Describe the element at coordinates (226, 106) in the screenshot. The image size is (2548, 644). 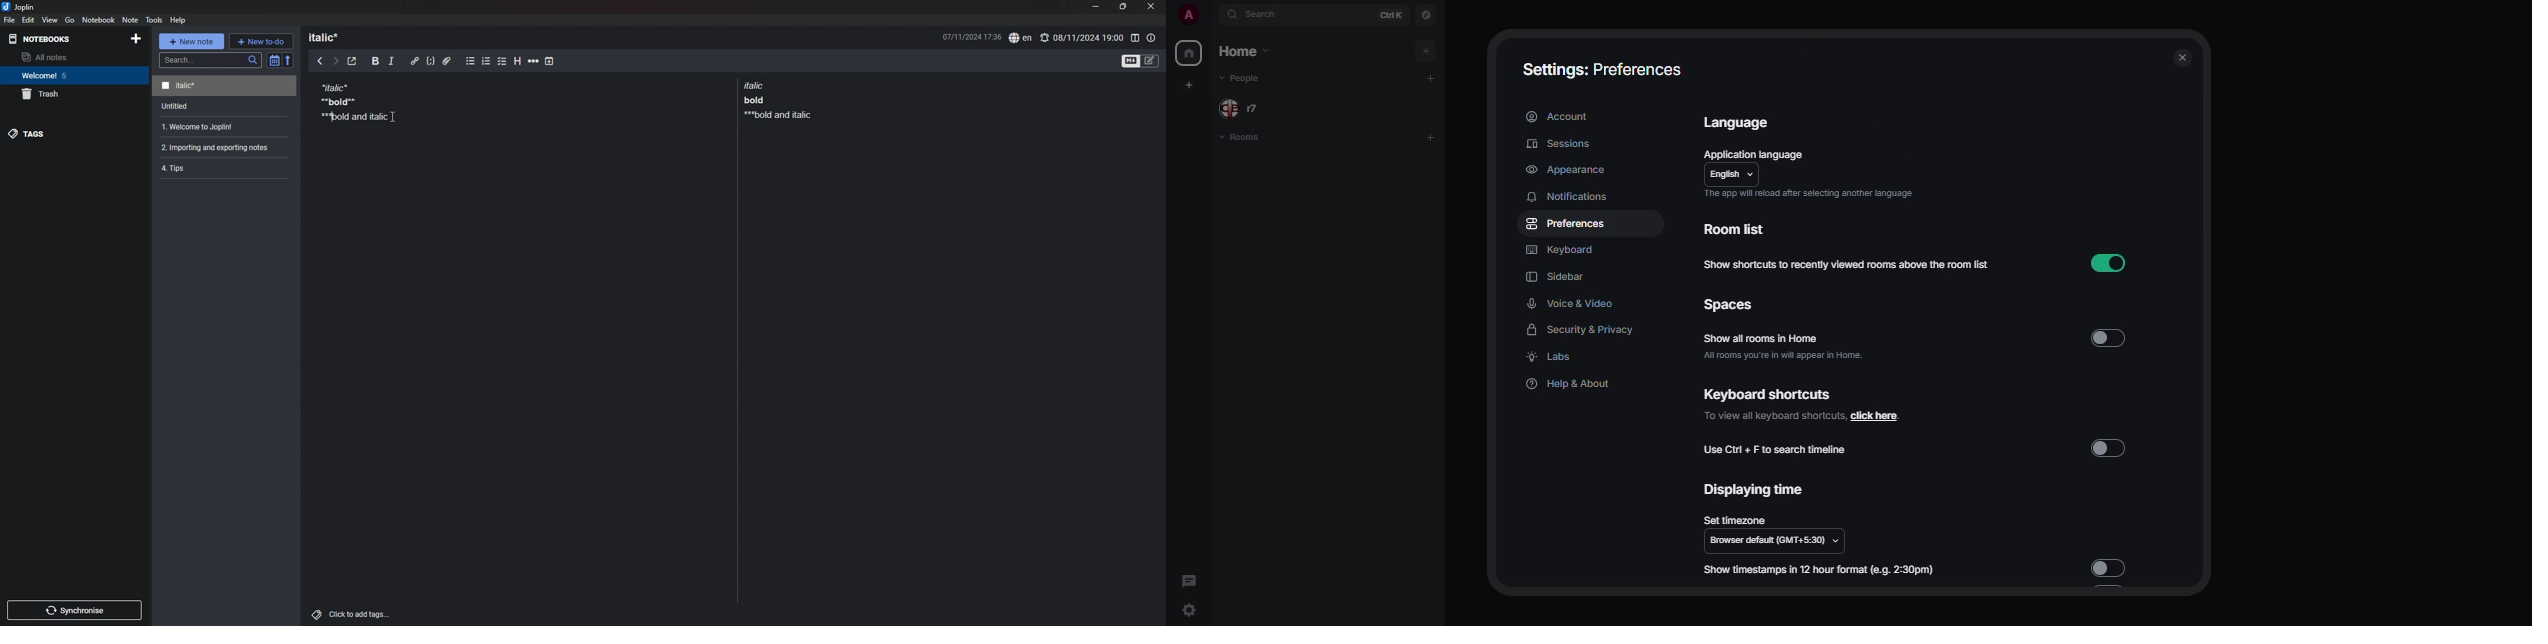
I see `note` at that location.